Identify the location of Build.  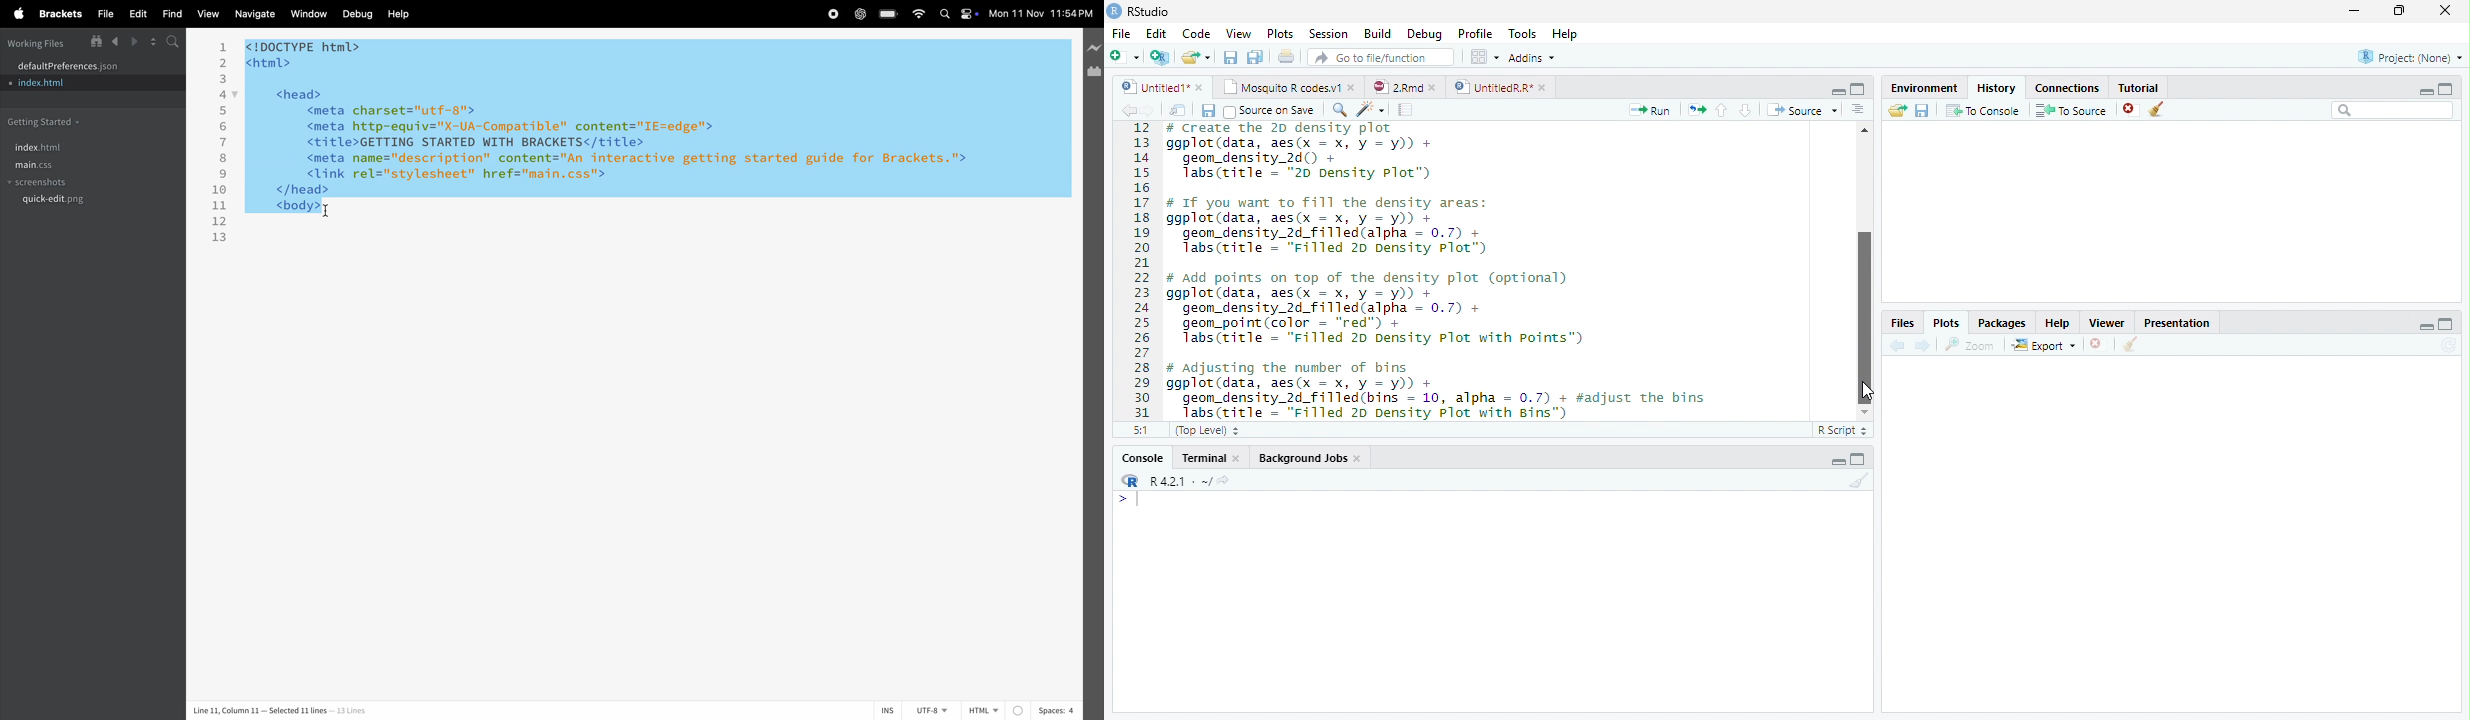
(1377, 33).